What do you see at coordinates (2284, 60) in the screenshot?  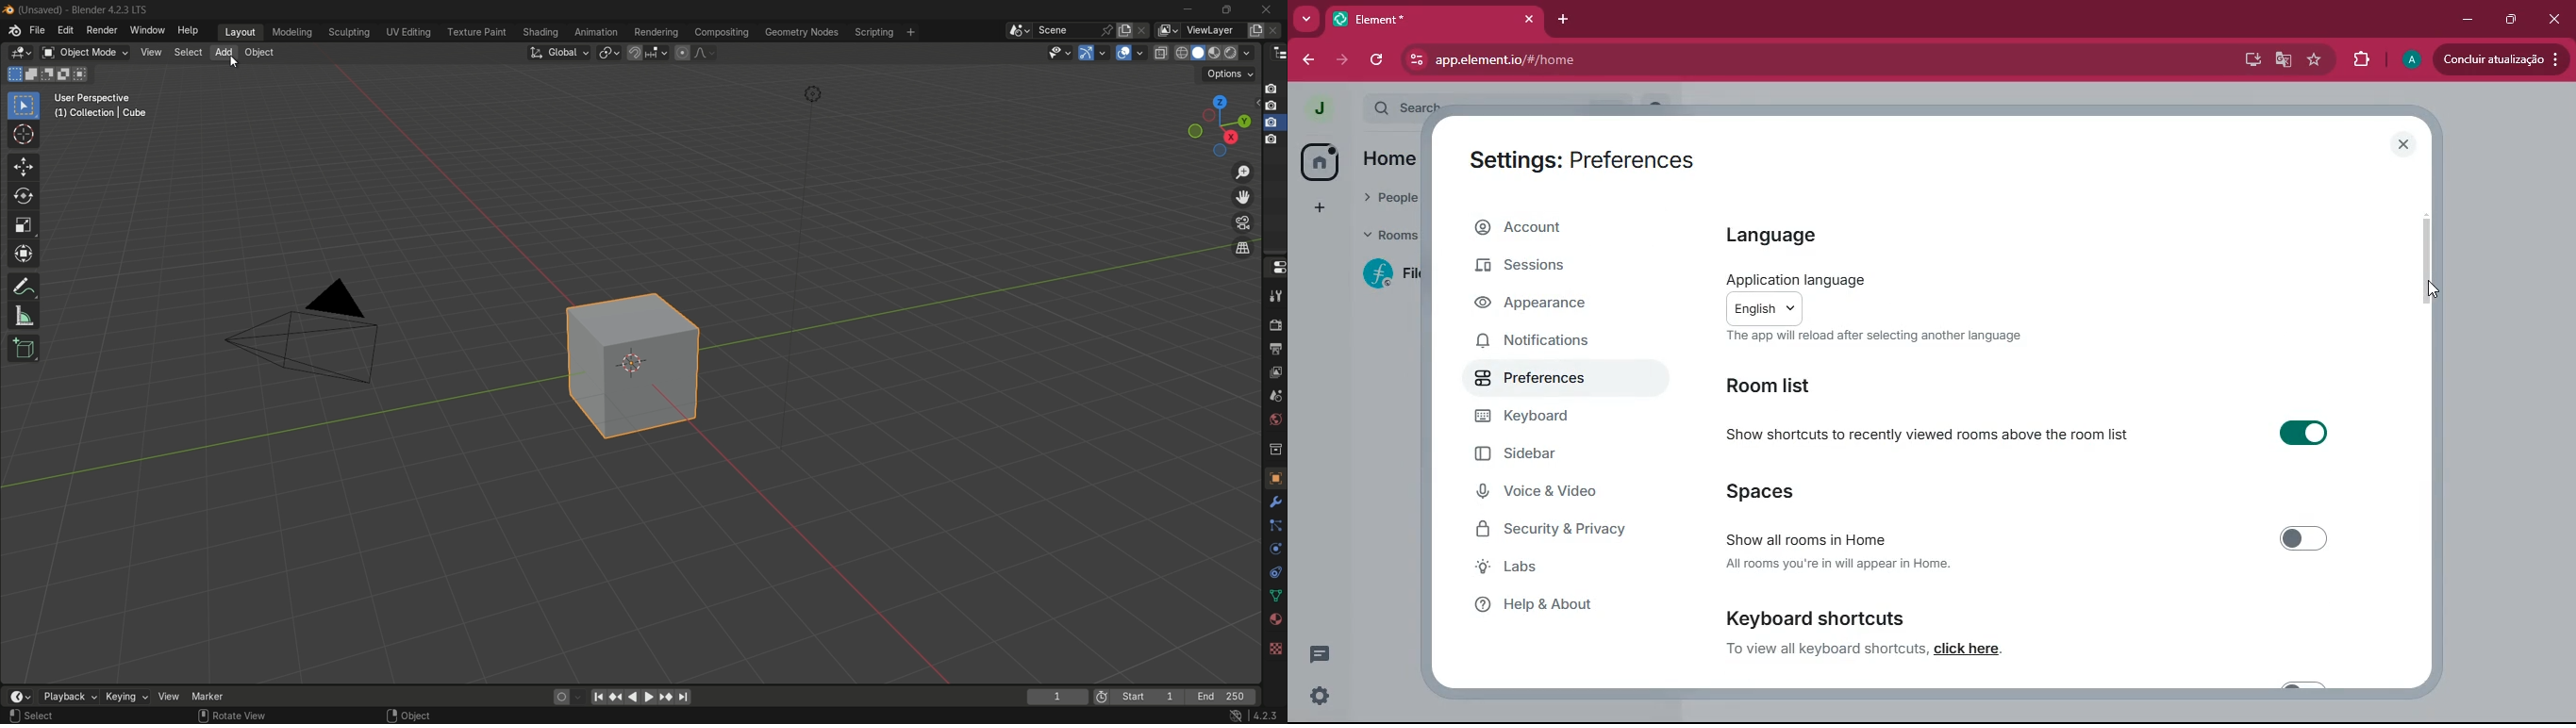 I see `google translate` at bounding box center [2284, 60].